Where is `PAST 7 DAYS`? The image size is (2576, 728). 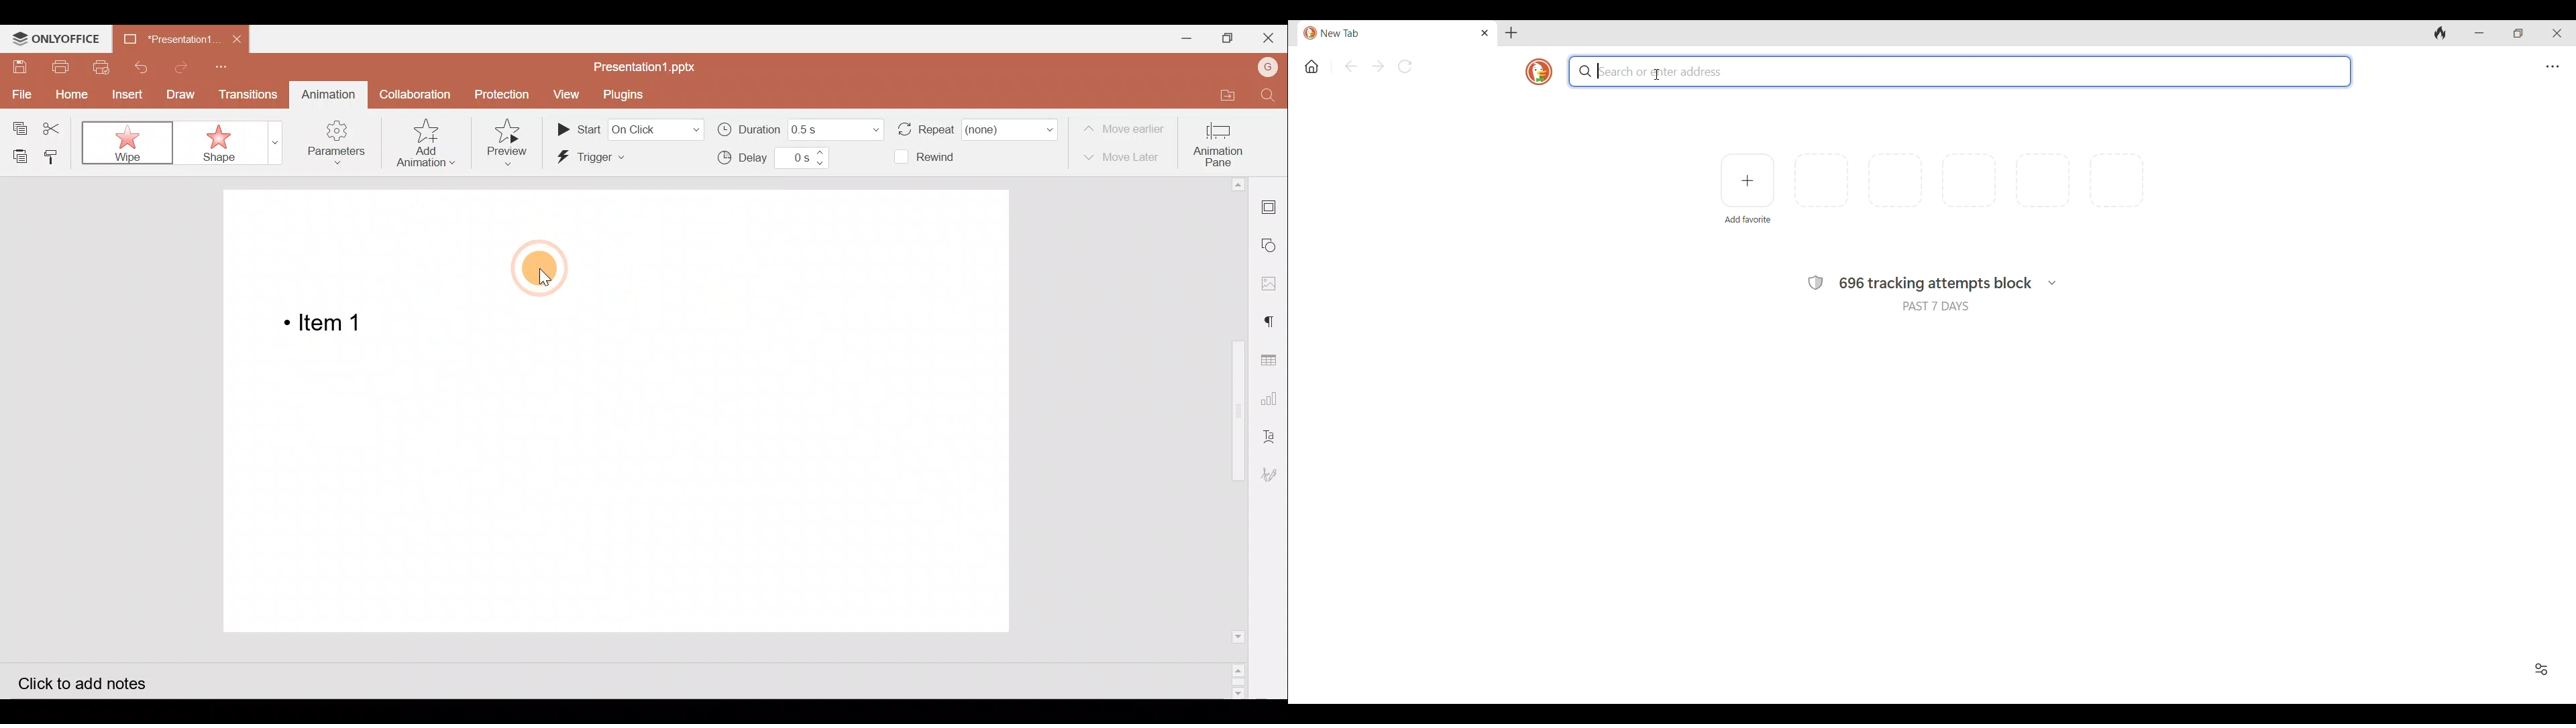
PAST 7 DAYS is located at coordinates (1935, 307).